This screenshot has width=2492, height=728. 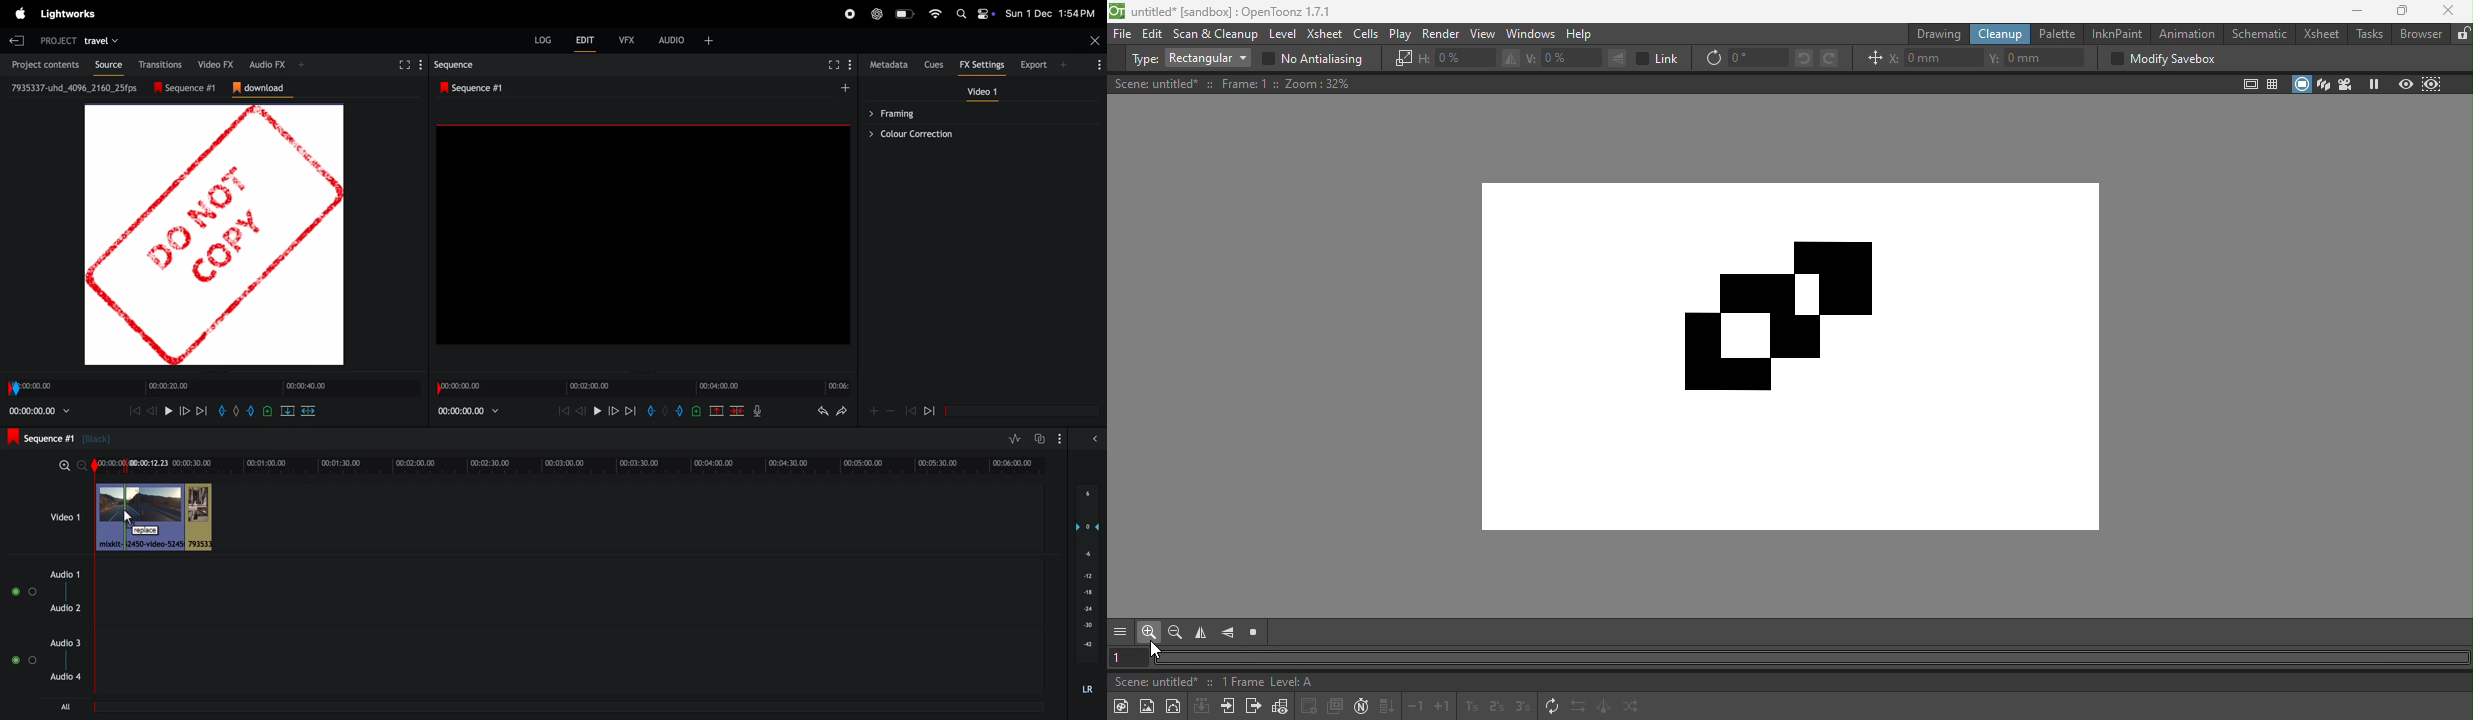 What do you see at coordinates (1050, 13) in the screenshot?
I see `date and time` at bounding box center [1050, 13].